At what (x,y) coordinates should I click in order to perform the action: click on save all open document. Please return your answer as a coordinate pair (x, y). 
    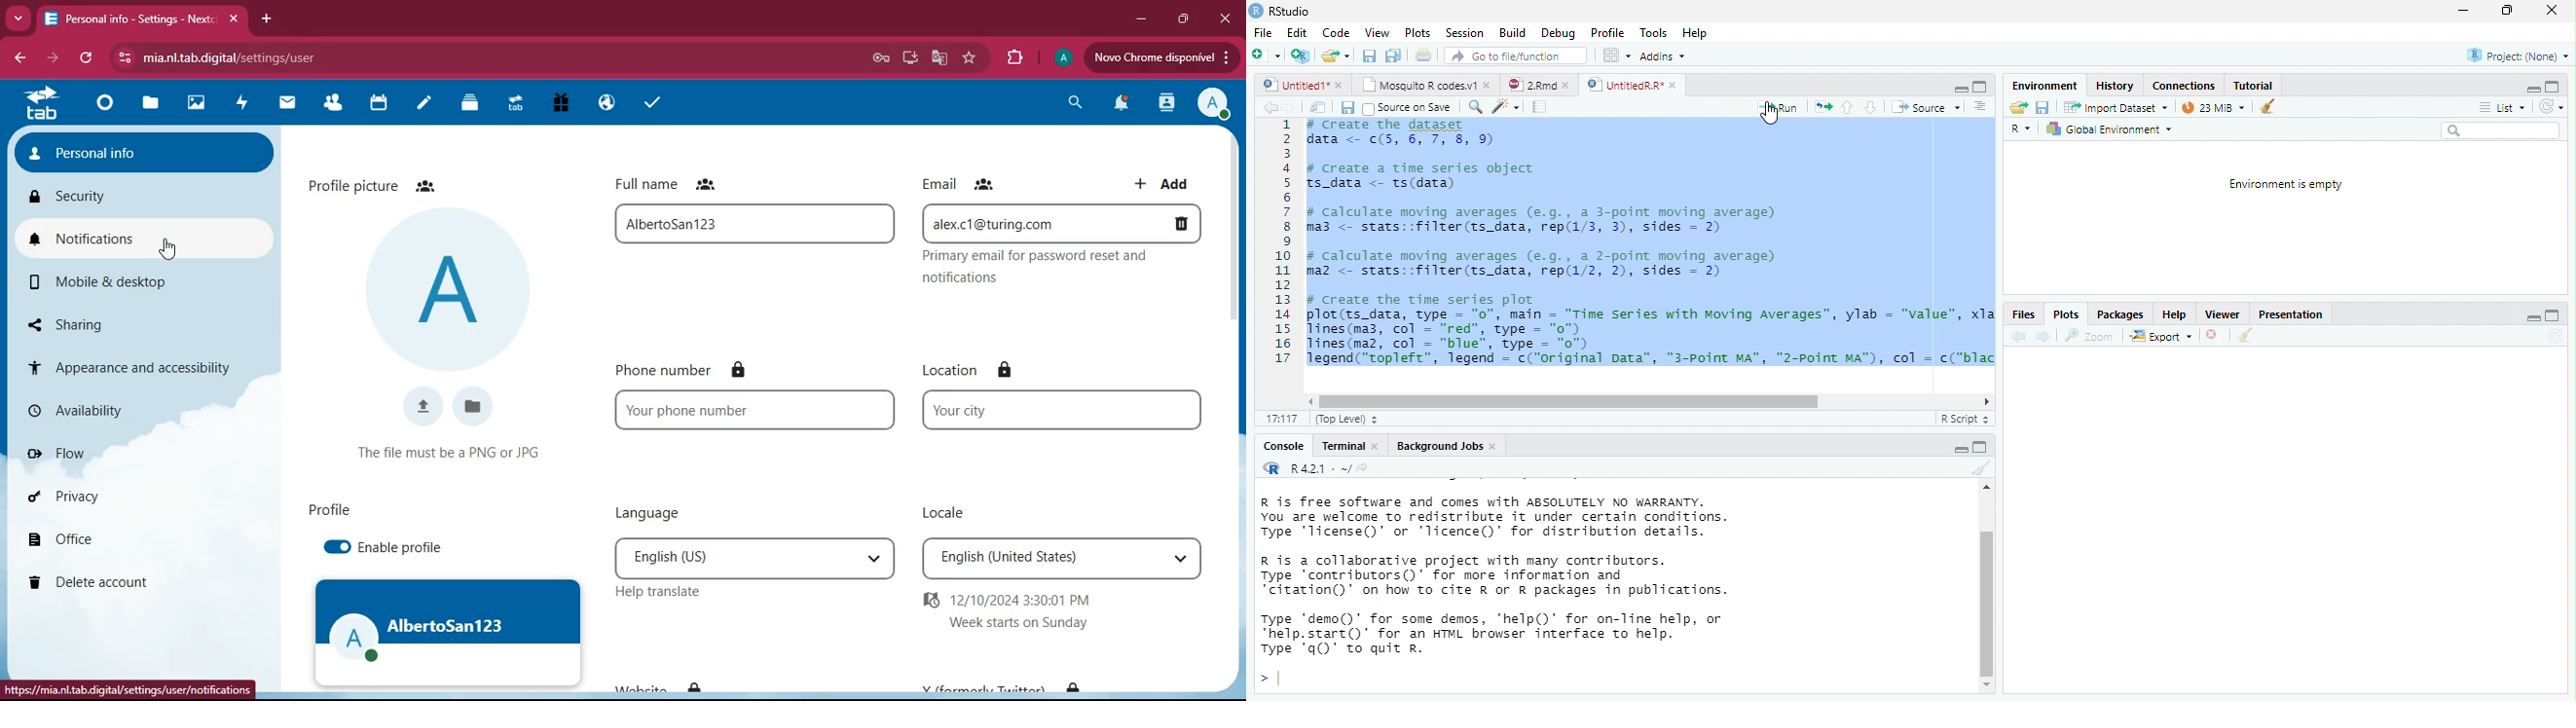
    Looking at the image, I should click on (1369, 55).